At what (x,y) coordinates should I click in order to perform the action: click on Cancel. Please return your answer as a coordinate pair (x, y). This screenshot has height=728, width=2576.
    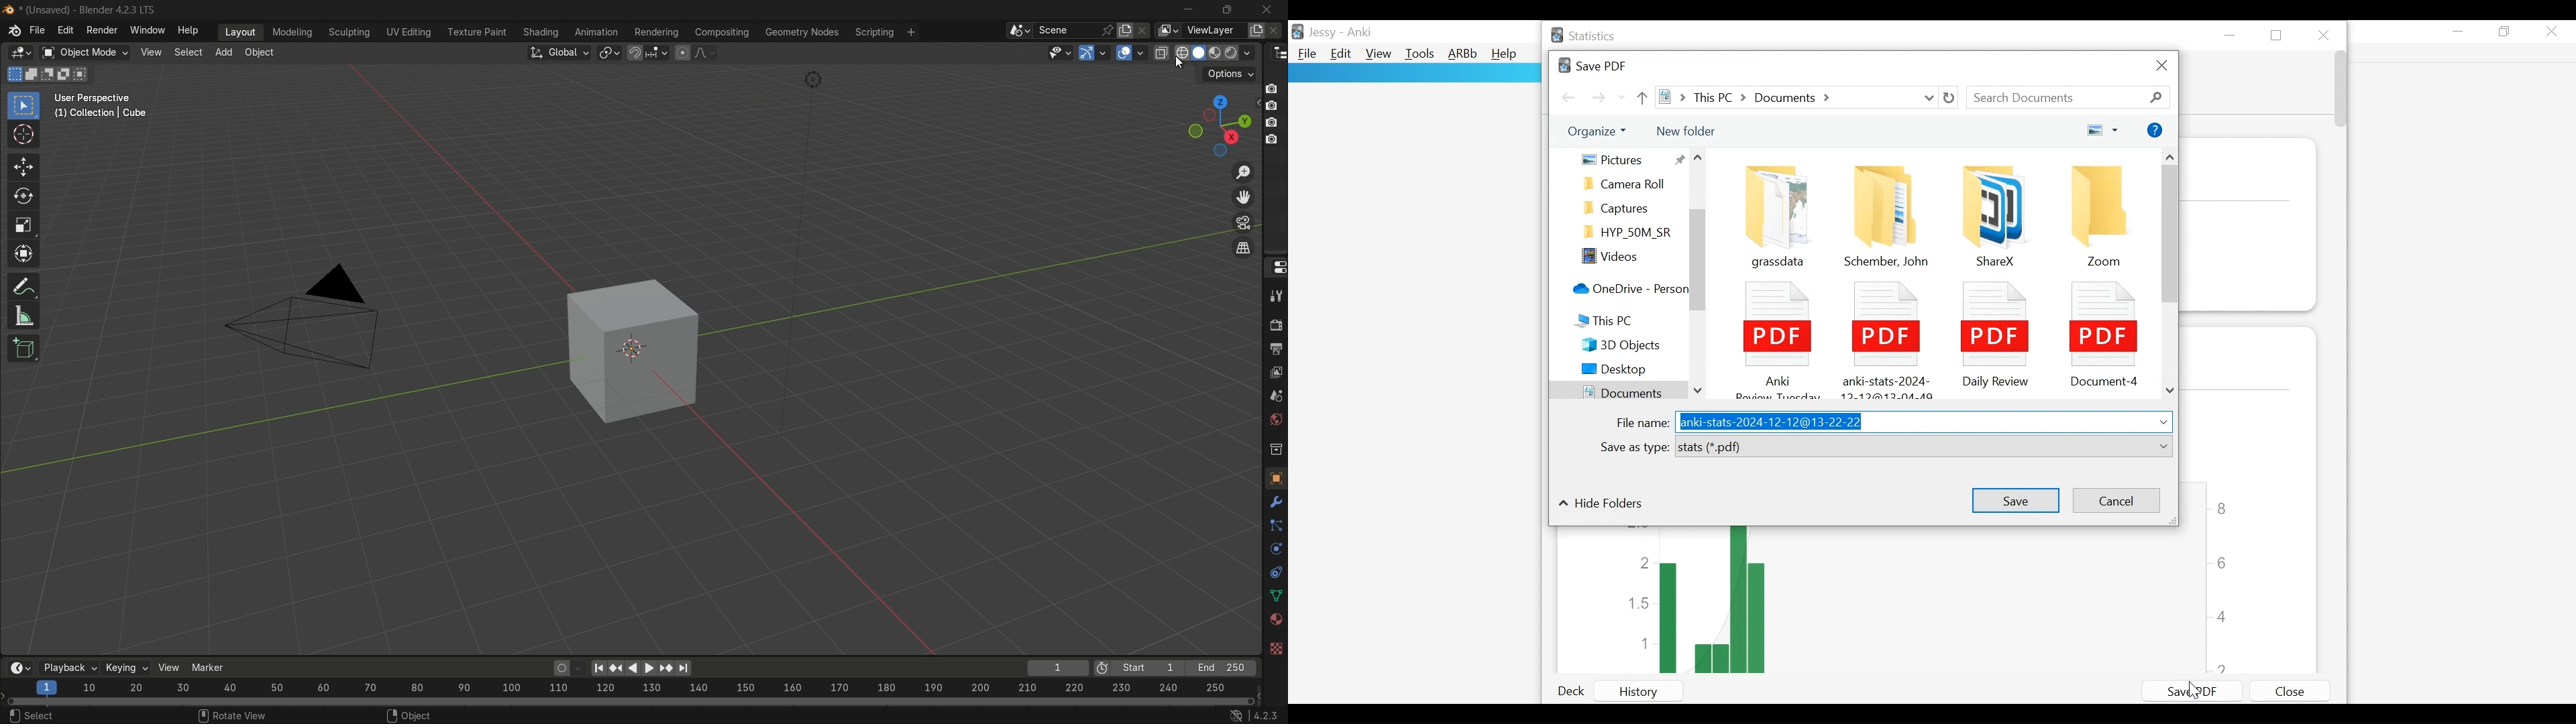
    Looking at the image, I should click on (2114, 501).